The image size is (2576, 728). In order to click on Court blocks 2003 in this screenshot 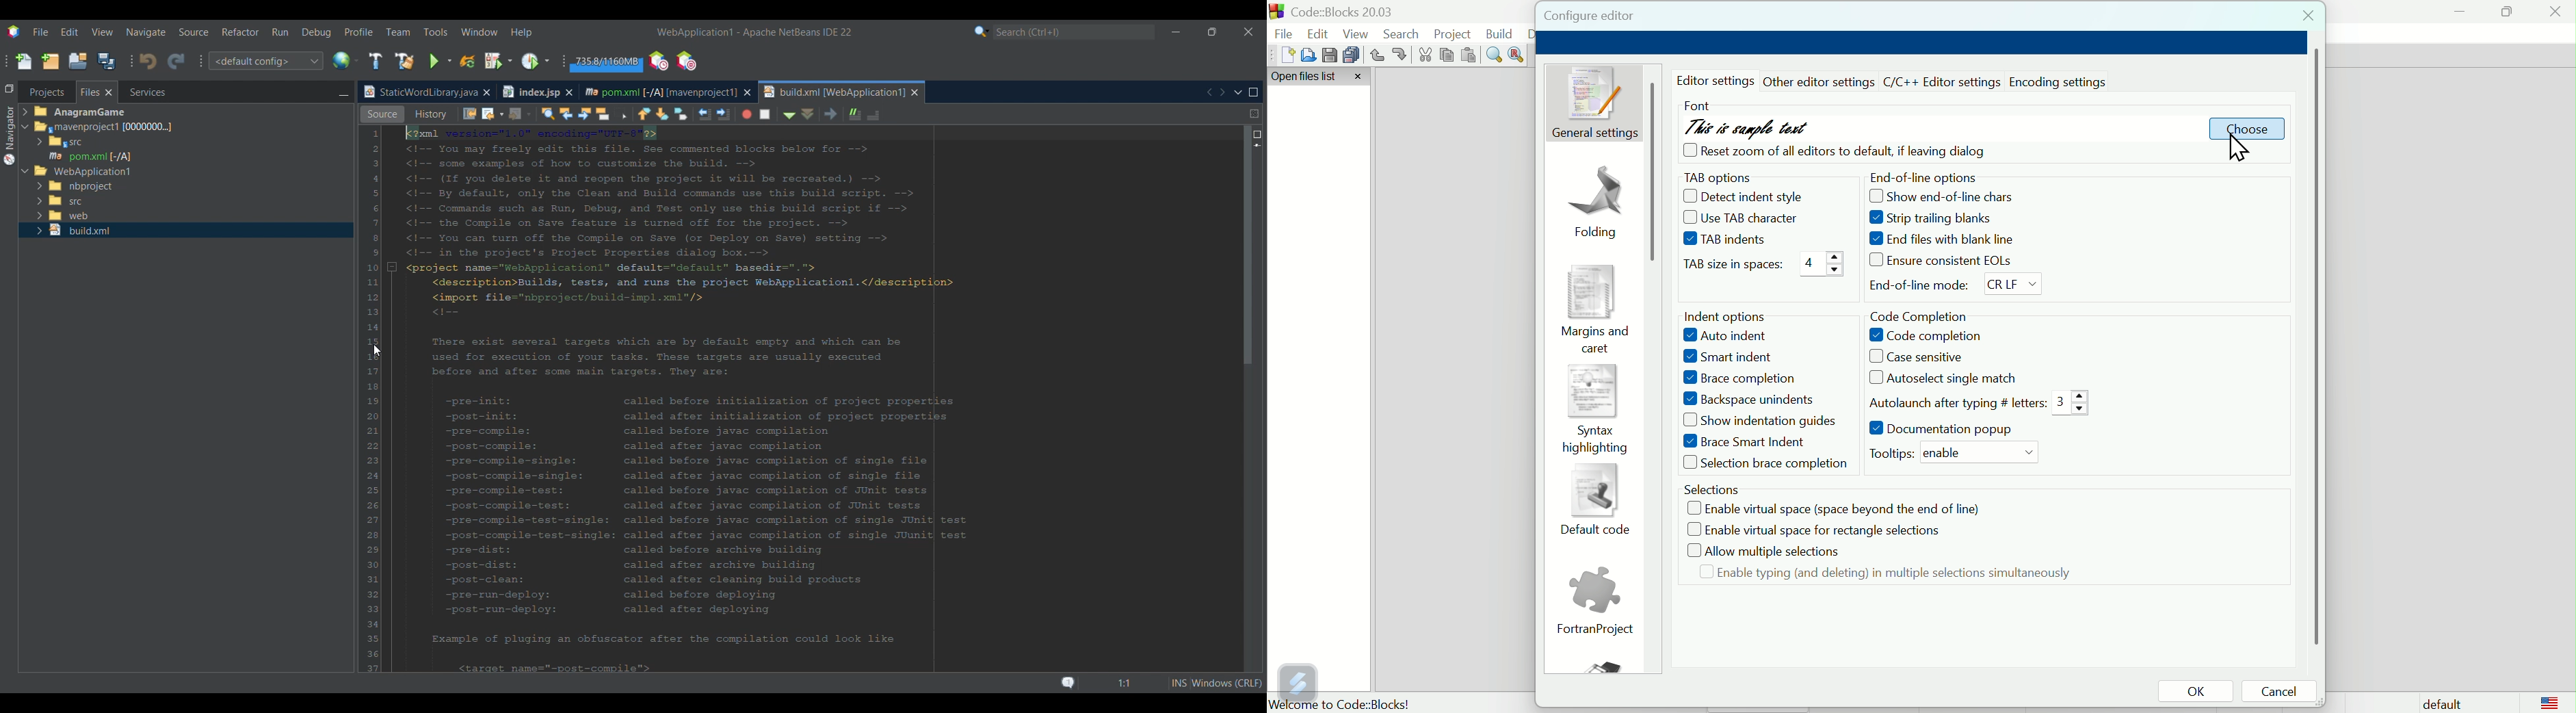, I will do `click(1353, 12)`.